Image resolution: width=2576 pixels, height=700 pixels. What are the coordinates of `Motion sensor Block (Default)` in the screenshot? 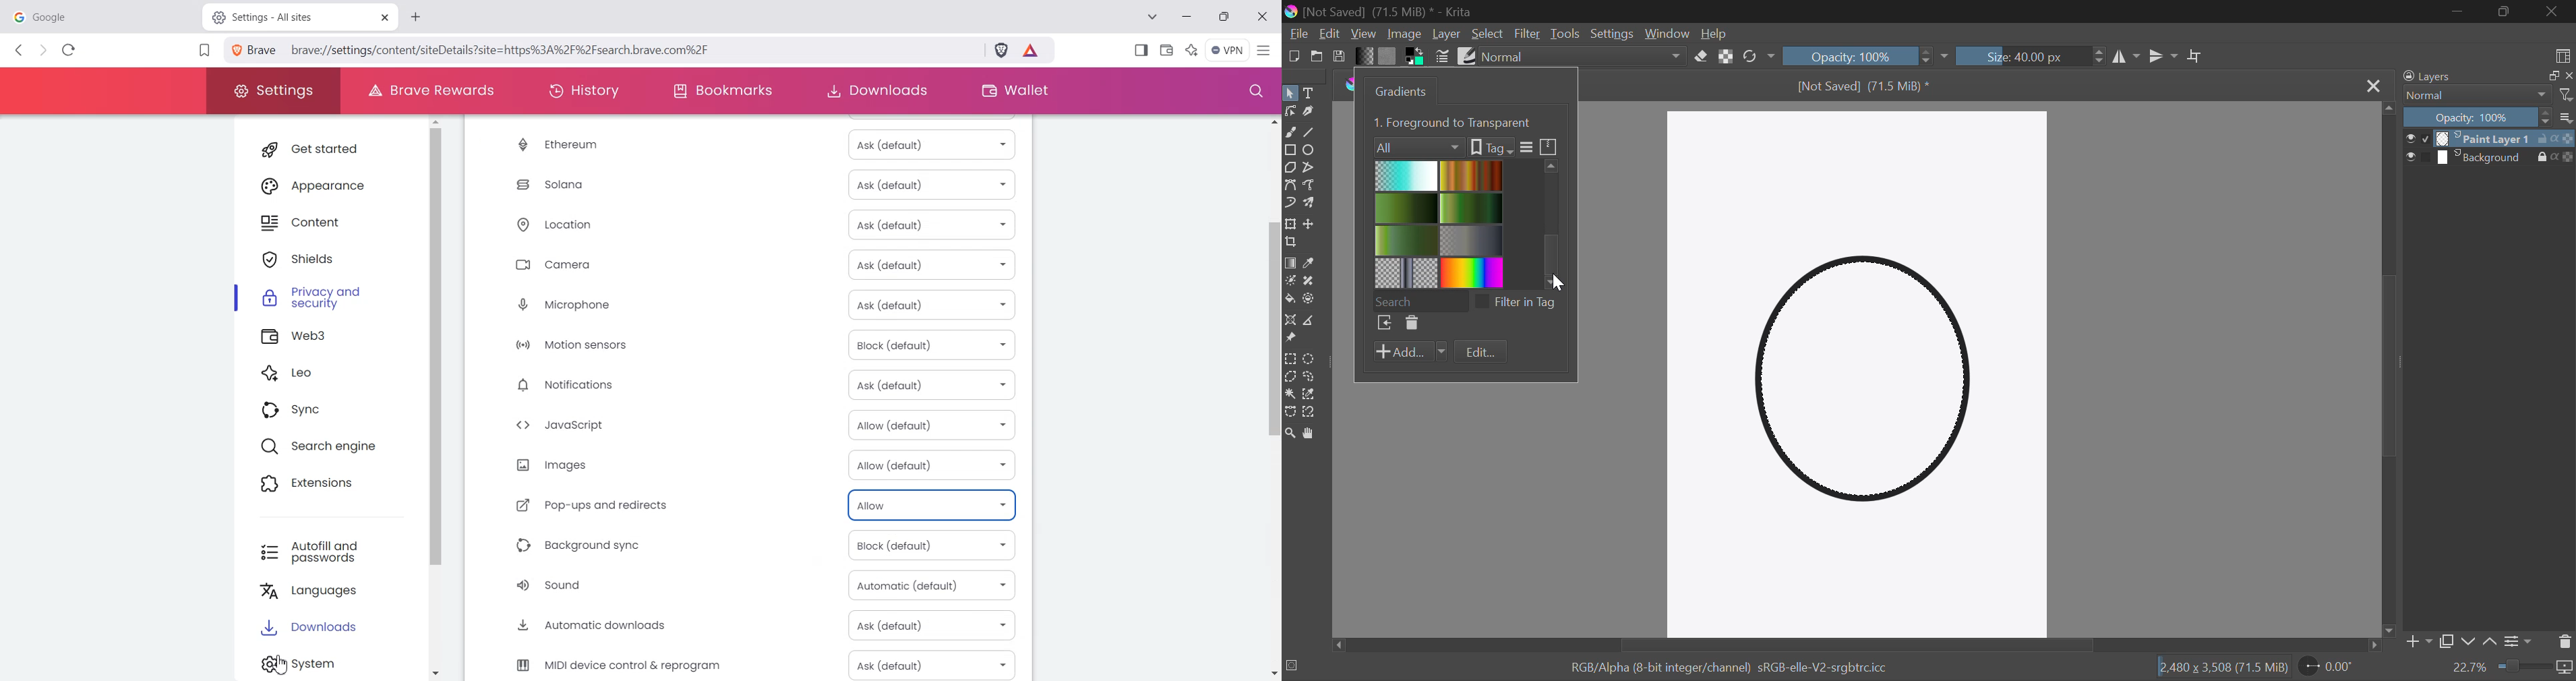 It's located at (752, 345).